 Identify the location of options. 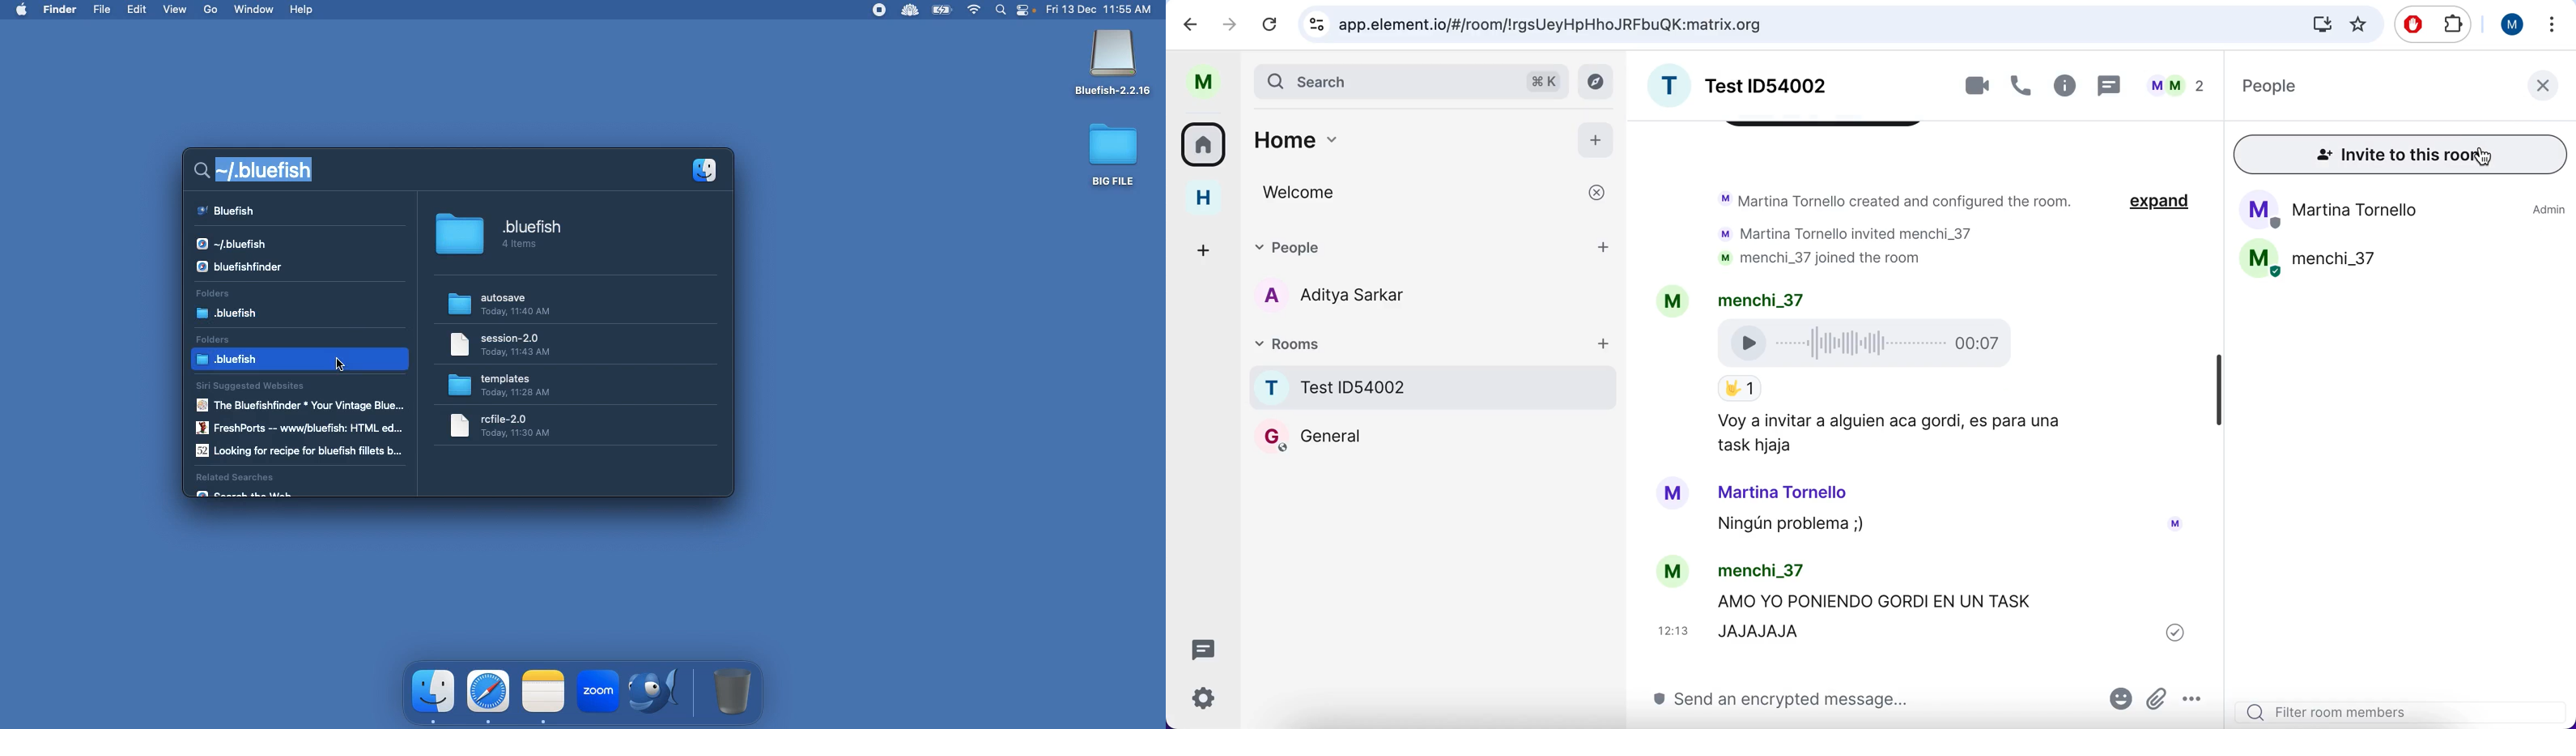
(2551, 24).